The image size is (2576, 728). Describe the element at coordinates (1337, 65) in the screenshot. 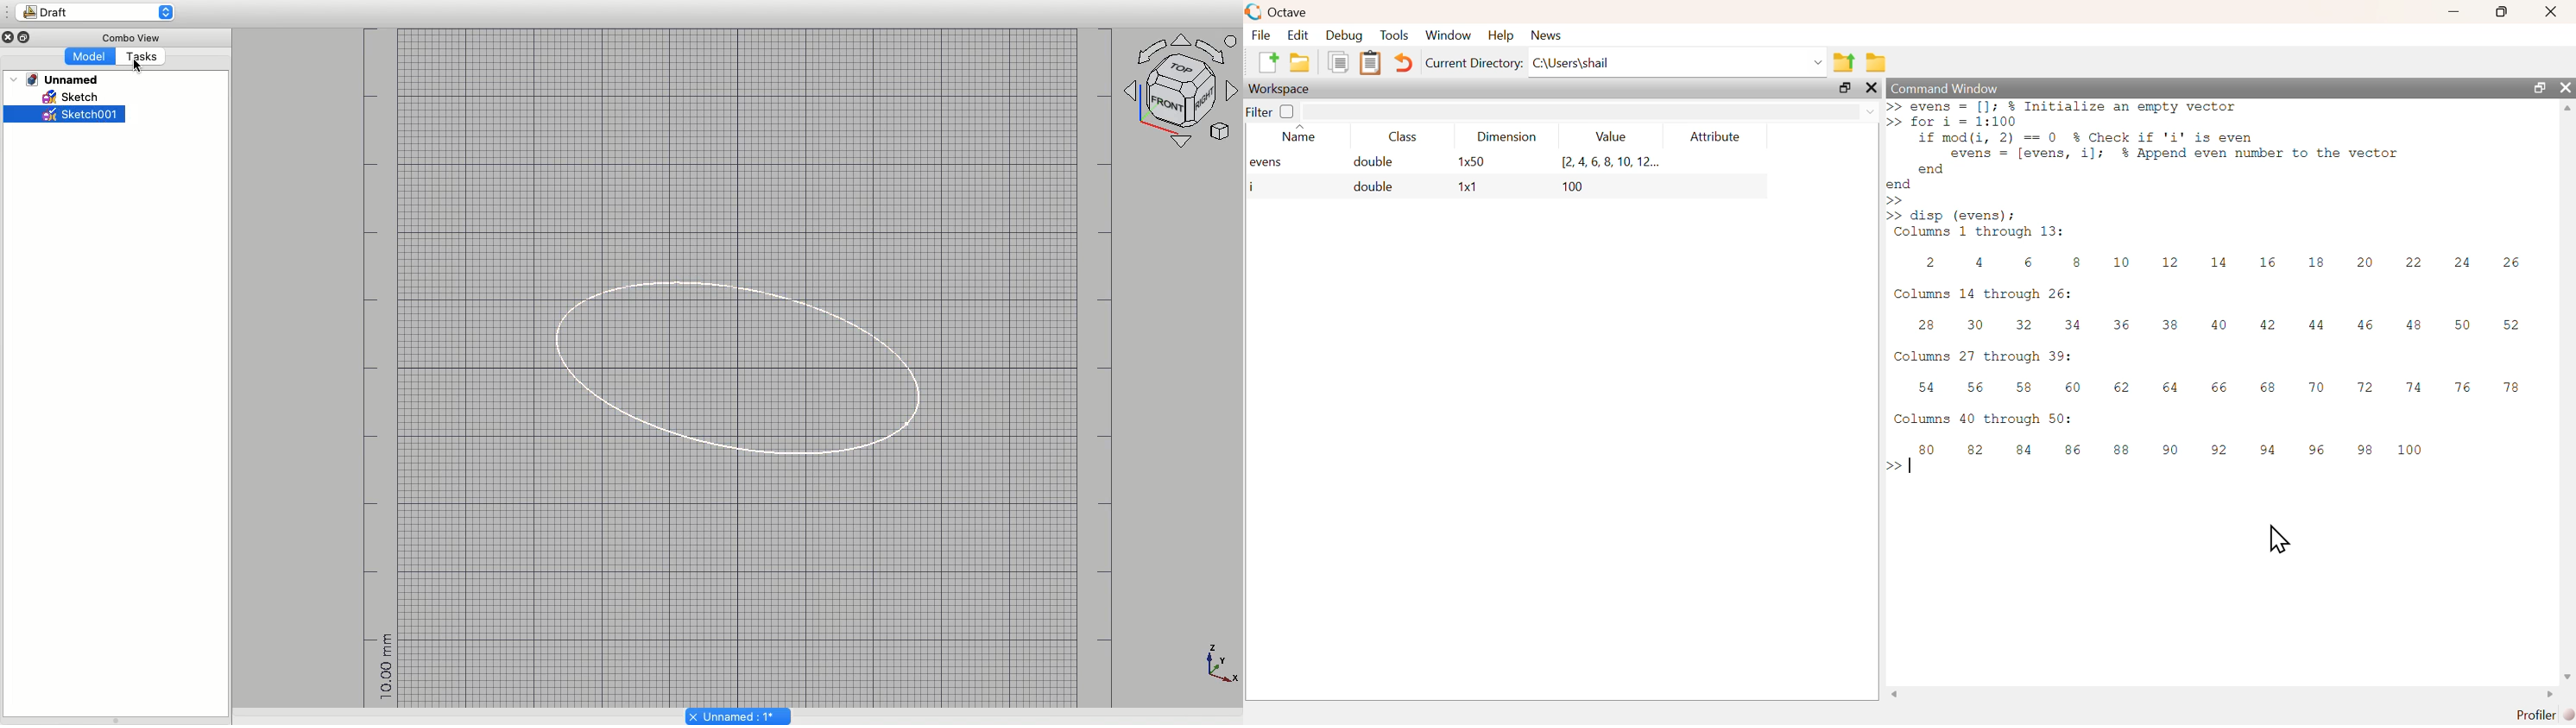

I see `copy` at that location.